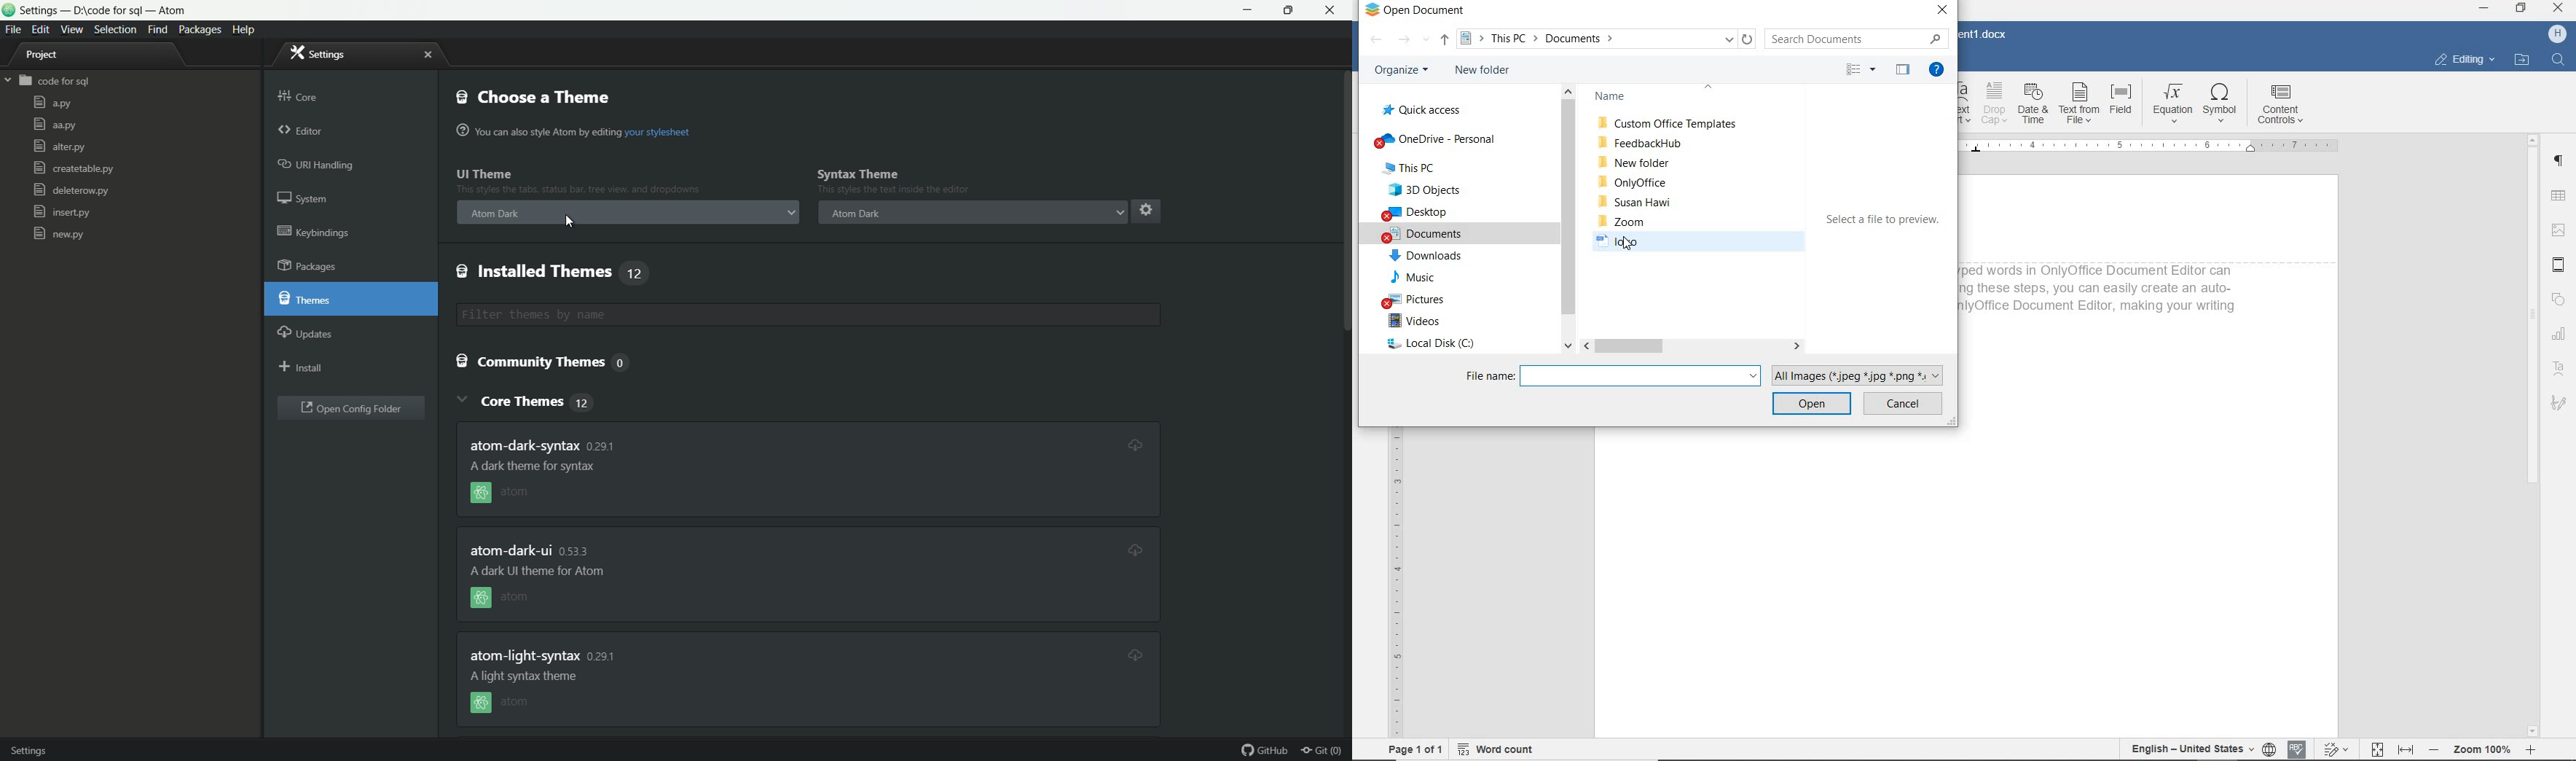 The height and width of the screenshot is (784, 2576). Describe the element at coordinates (1635, 243) in the screenshot. I see `Logo` at that location.